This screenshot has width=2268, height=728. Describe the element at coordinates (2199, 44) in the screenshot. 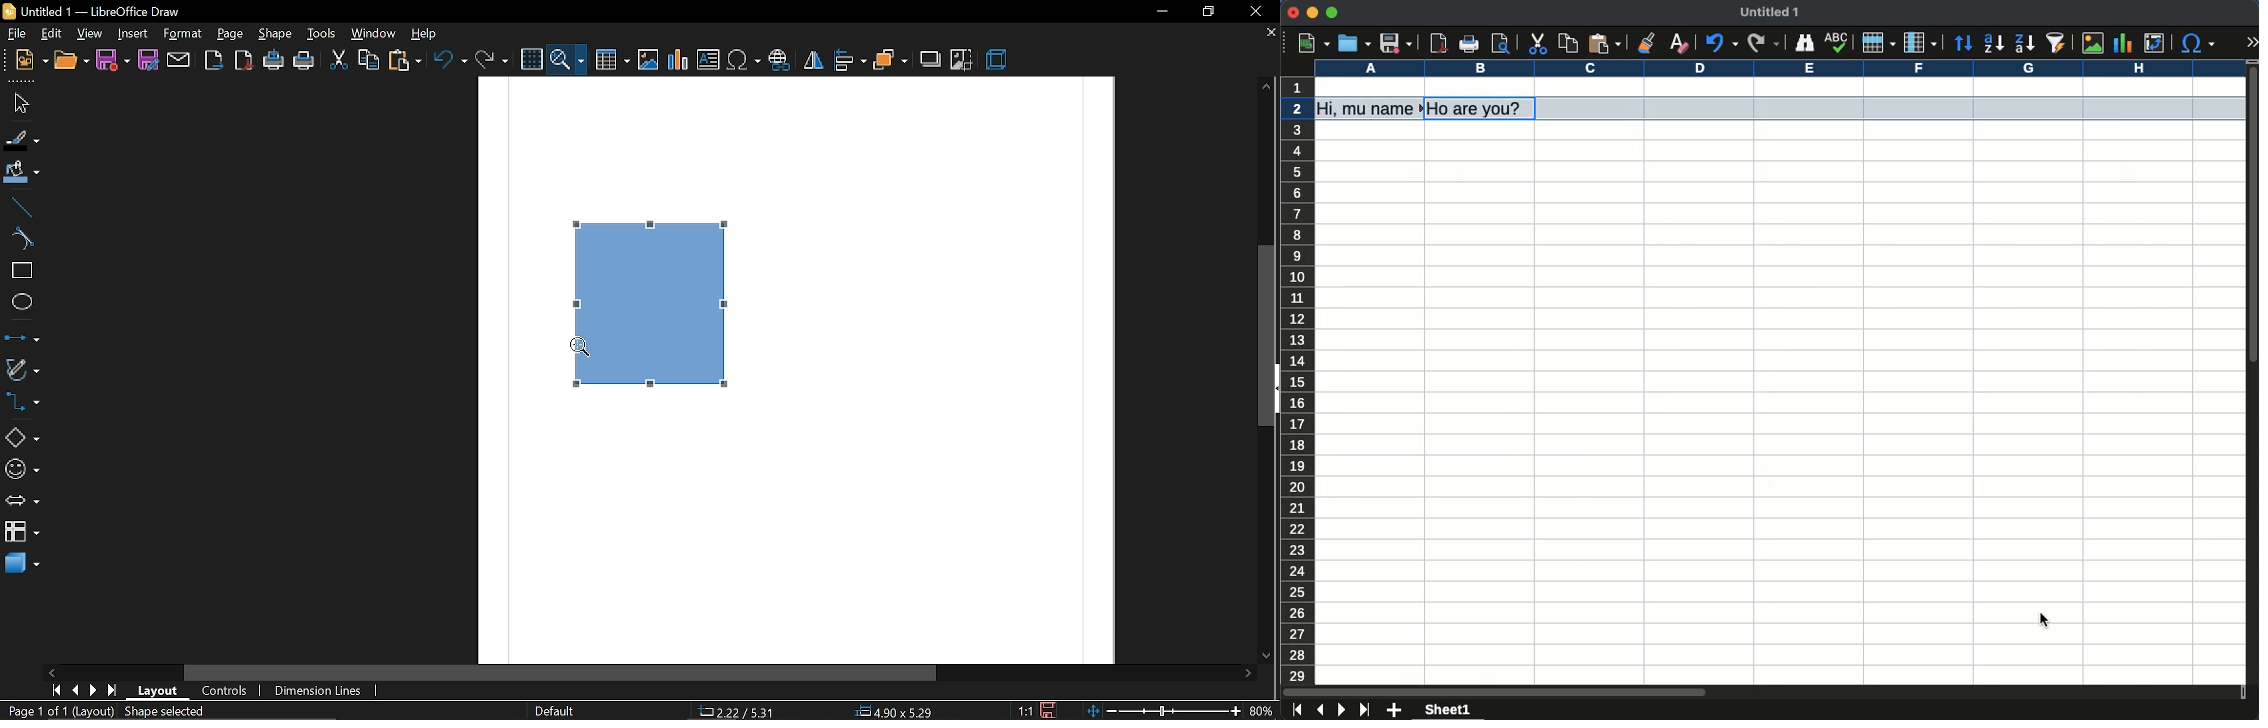

I see `special character` at that location.